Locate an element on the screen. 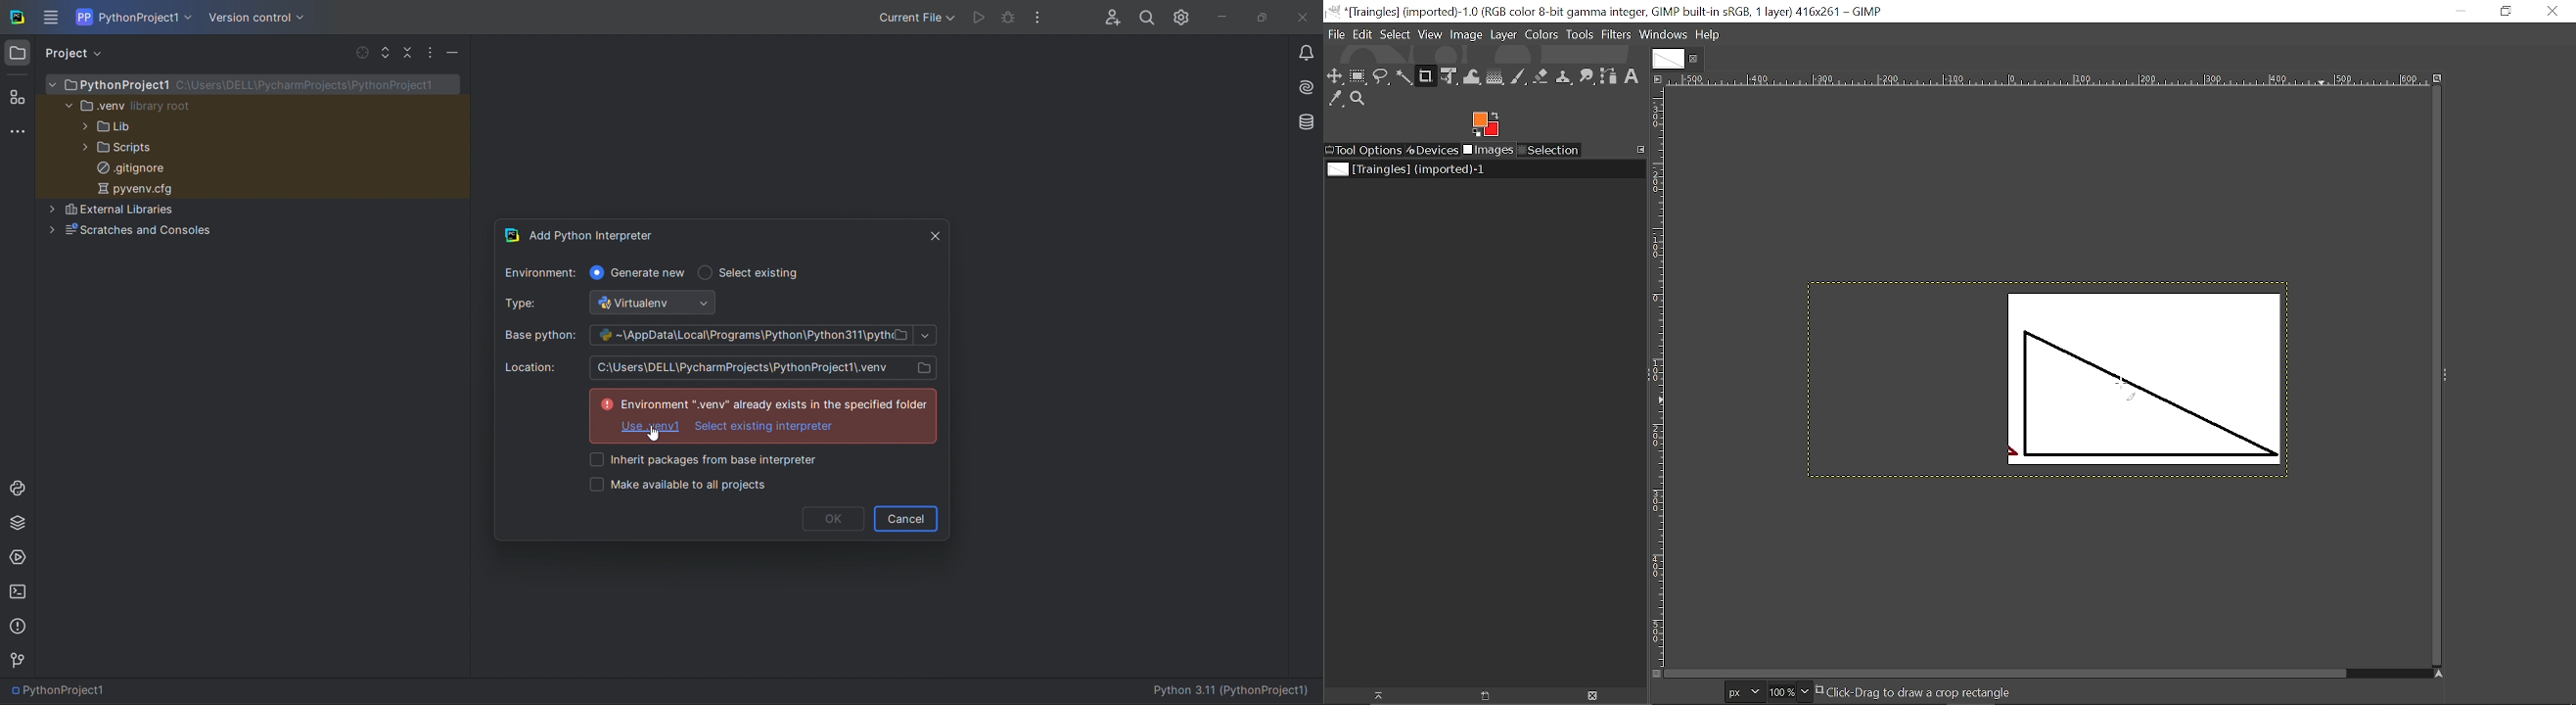 The height and width of the screenshot is (728, 2576). New image display for this image is located at coordinates (1486, 696).